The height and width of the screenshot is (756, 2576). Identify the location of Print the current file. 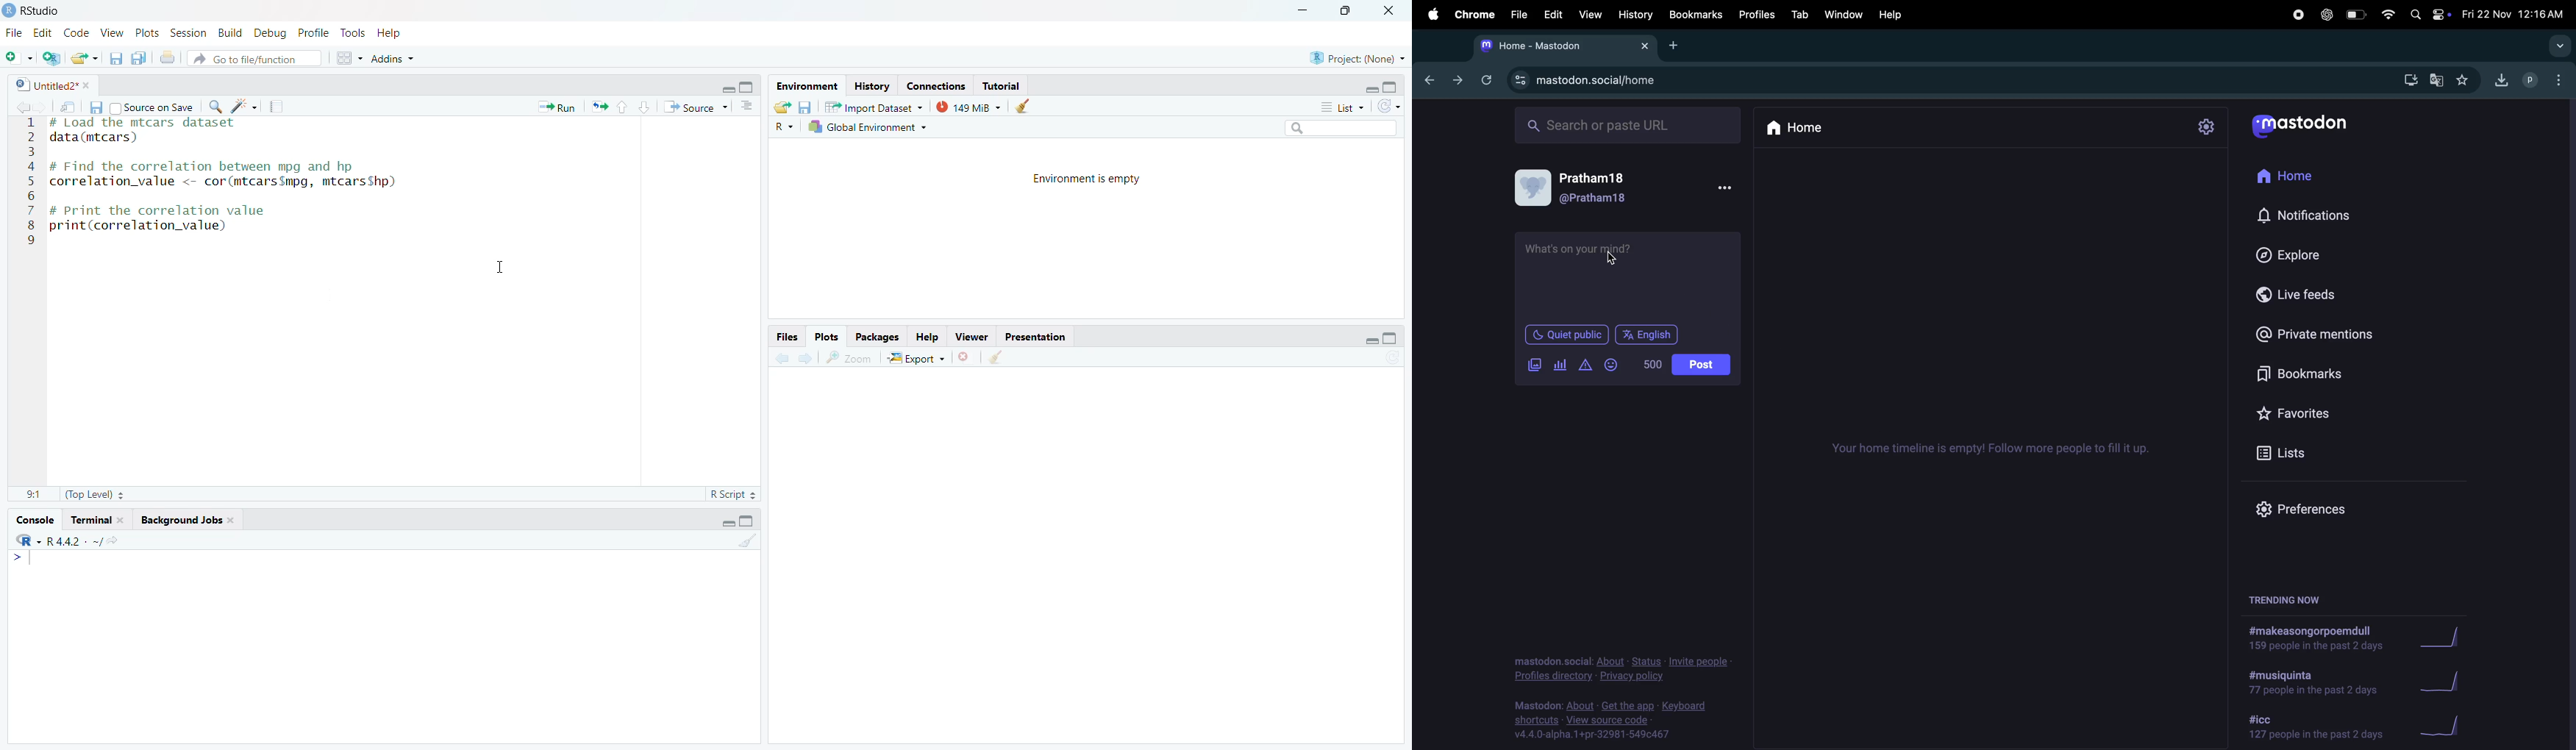
(166, 57).